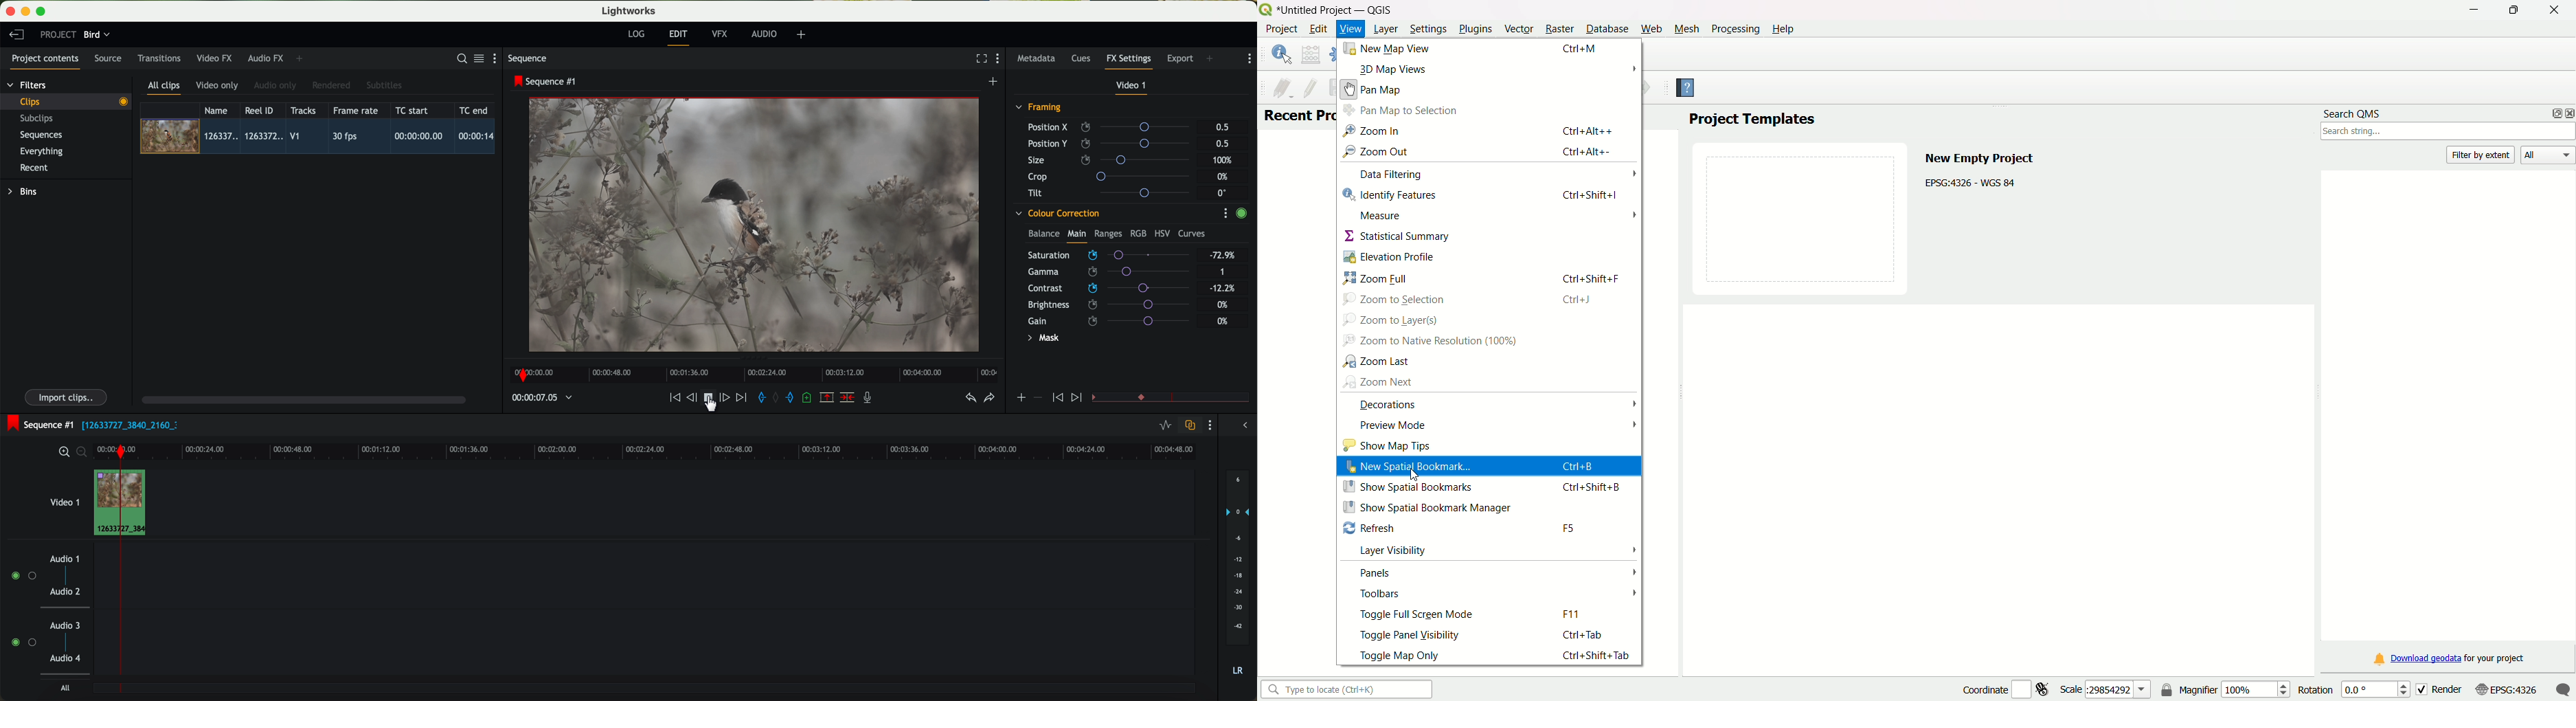  Describe the element at coordinates (980, 58) in the screenshot. I see `fullscreen` at that location.